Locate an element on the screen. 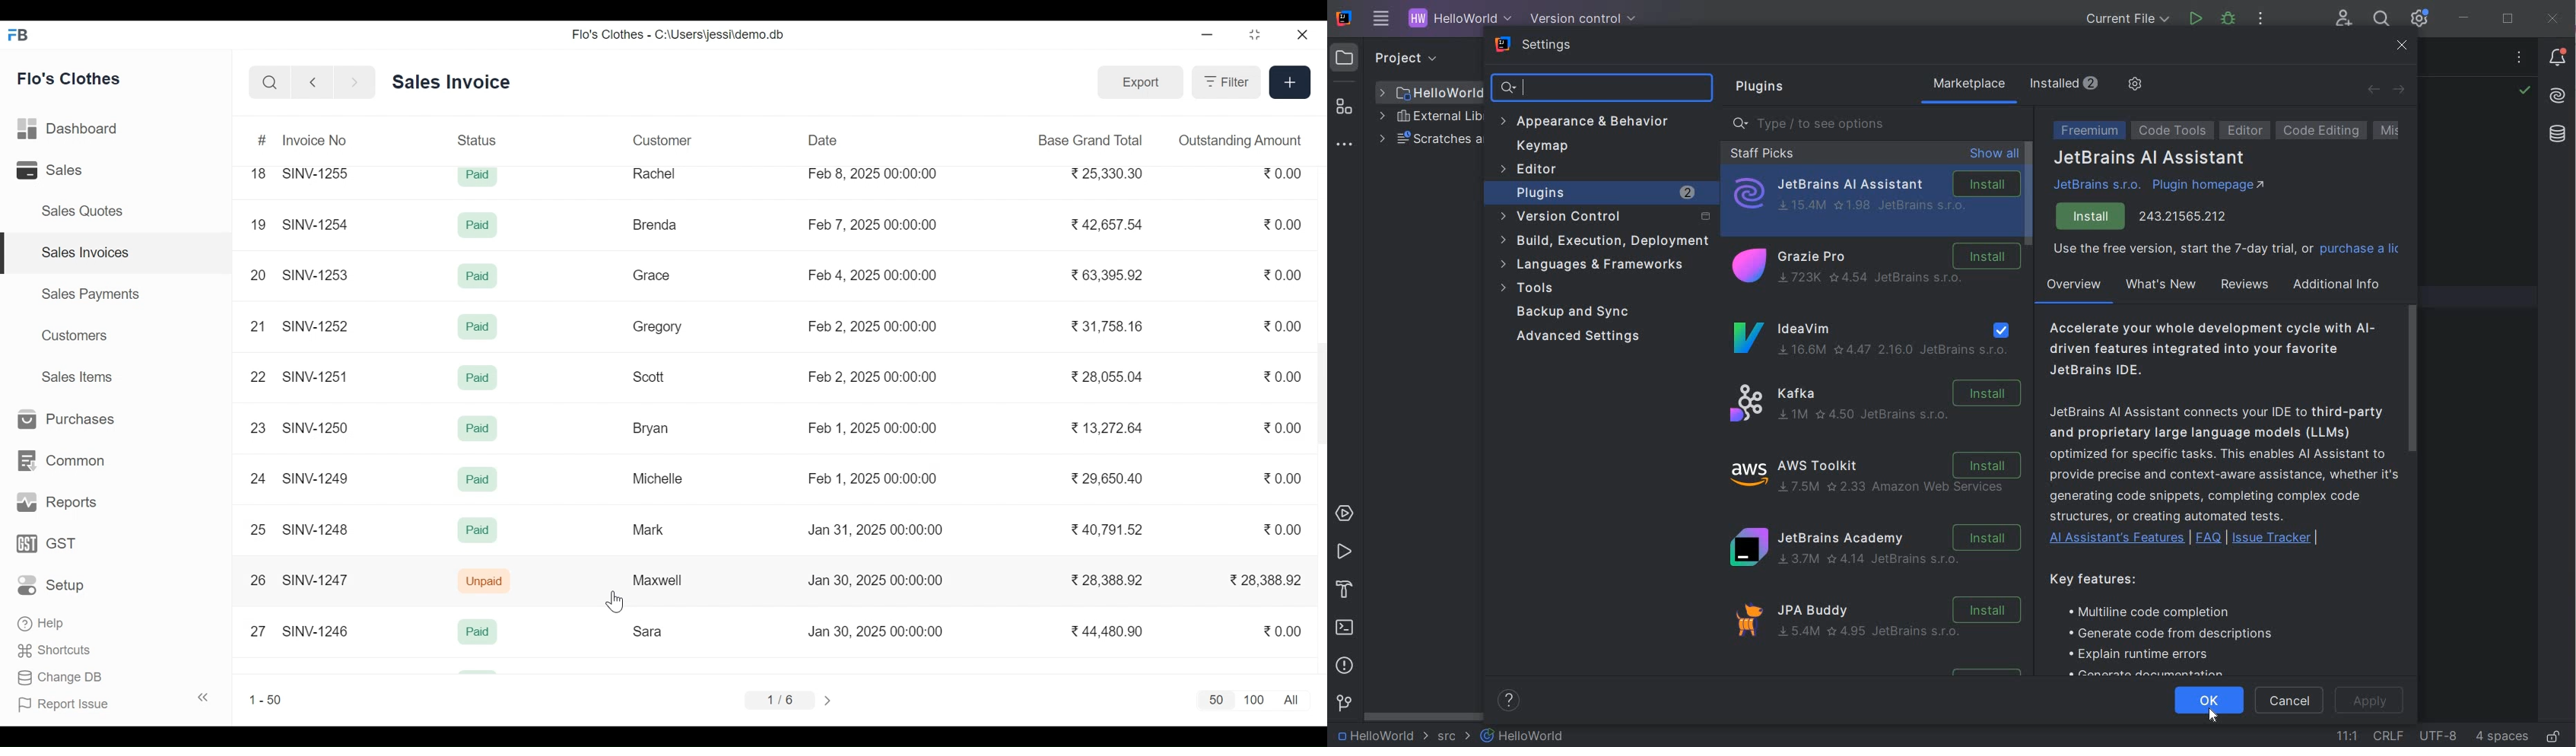  Sales Items is located at coordinates (76, 376).